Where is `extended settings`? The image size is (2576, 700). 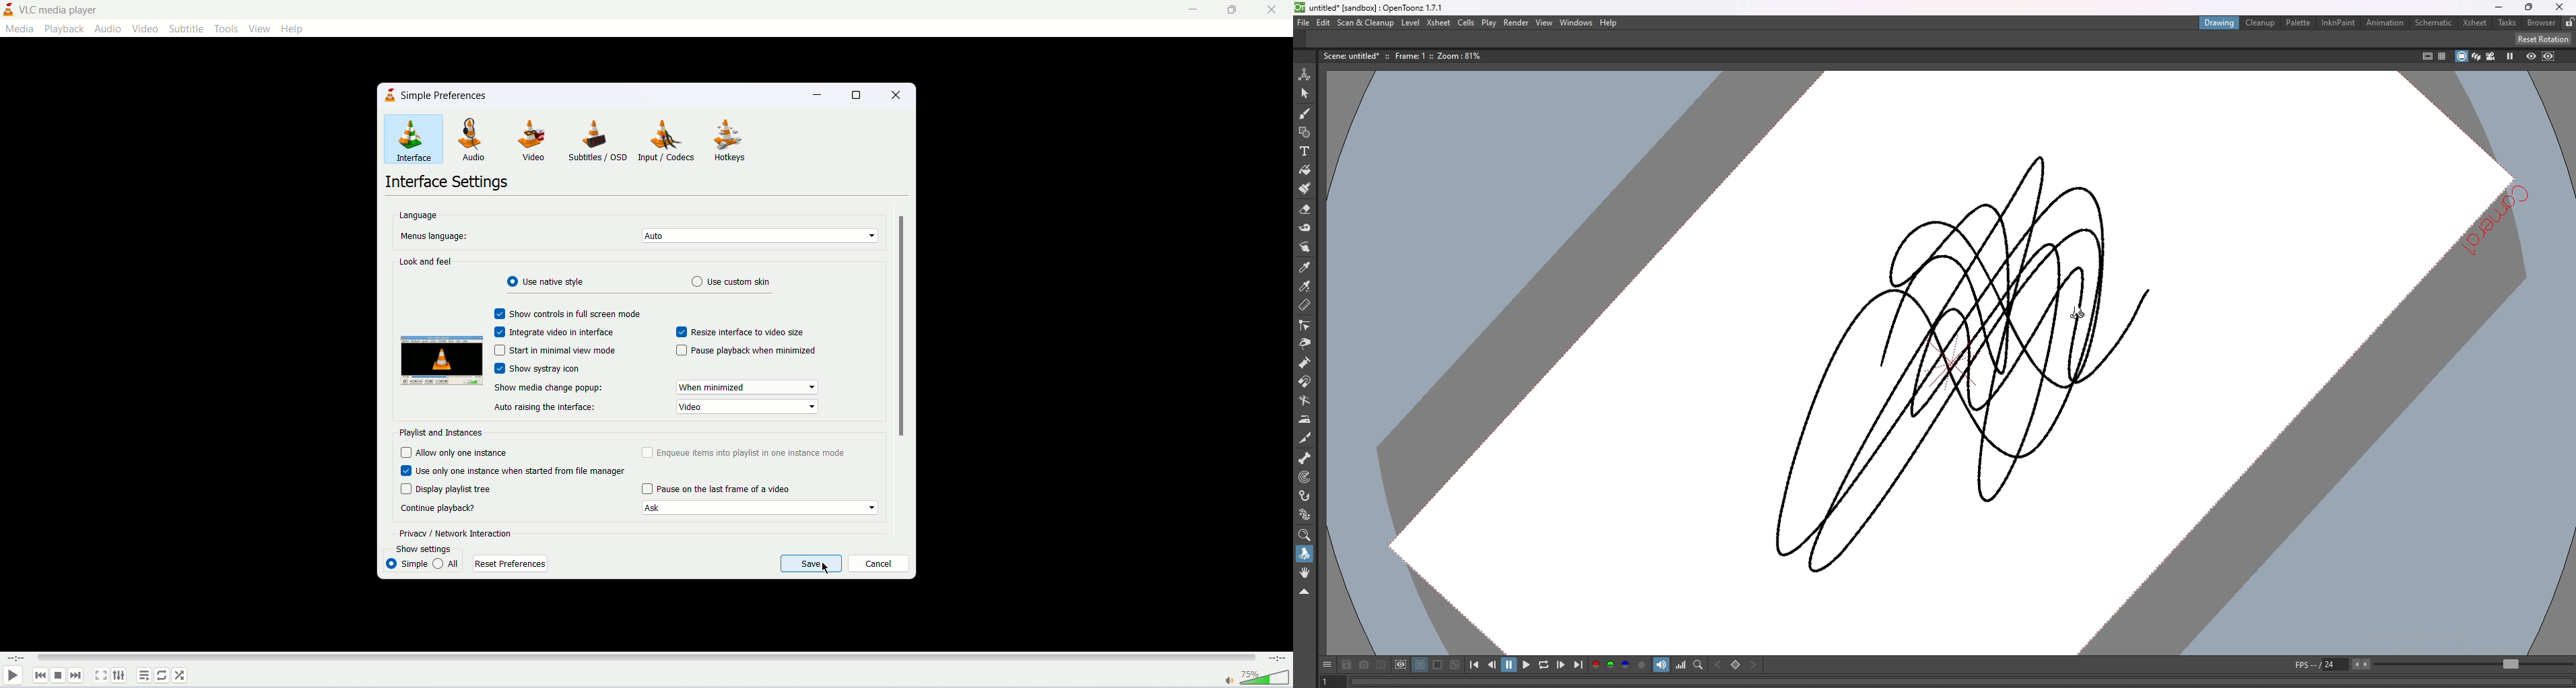 extended settings is located at coordinates (122, 677).